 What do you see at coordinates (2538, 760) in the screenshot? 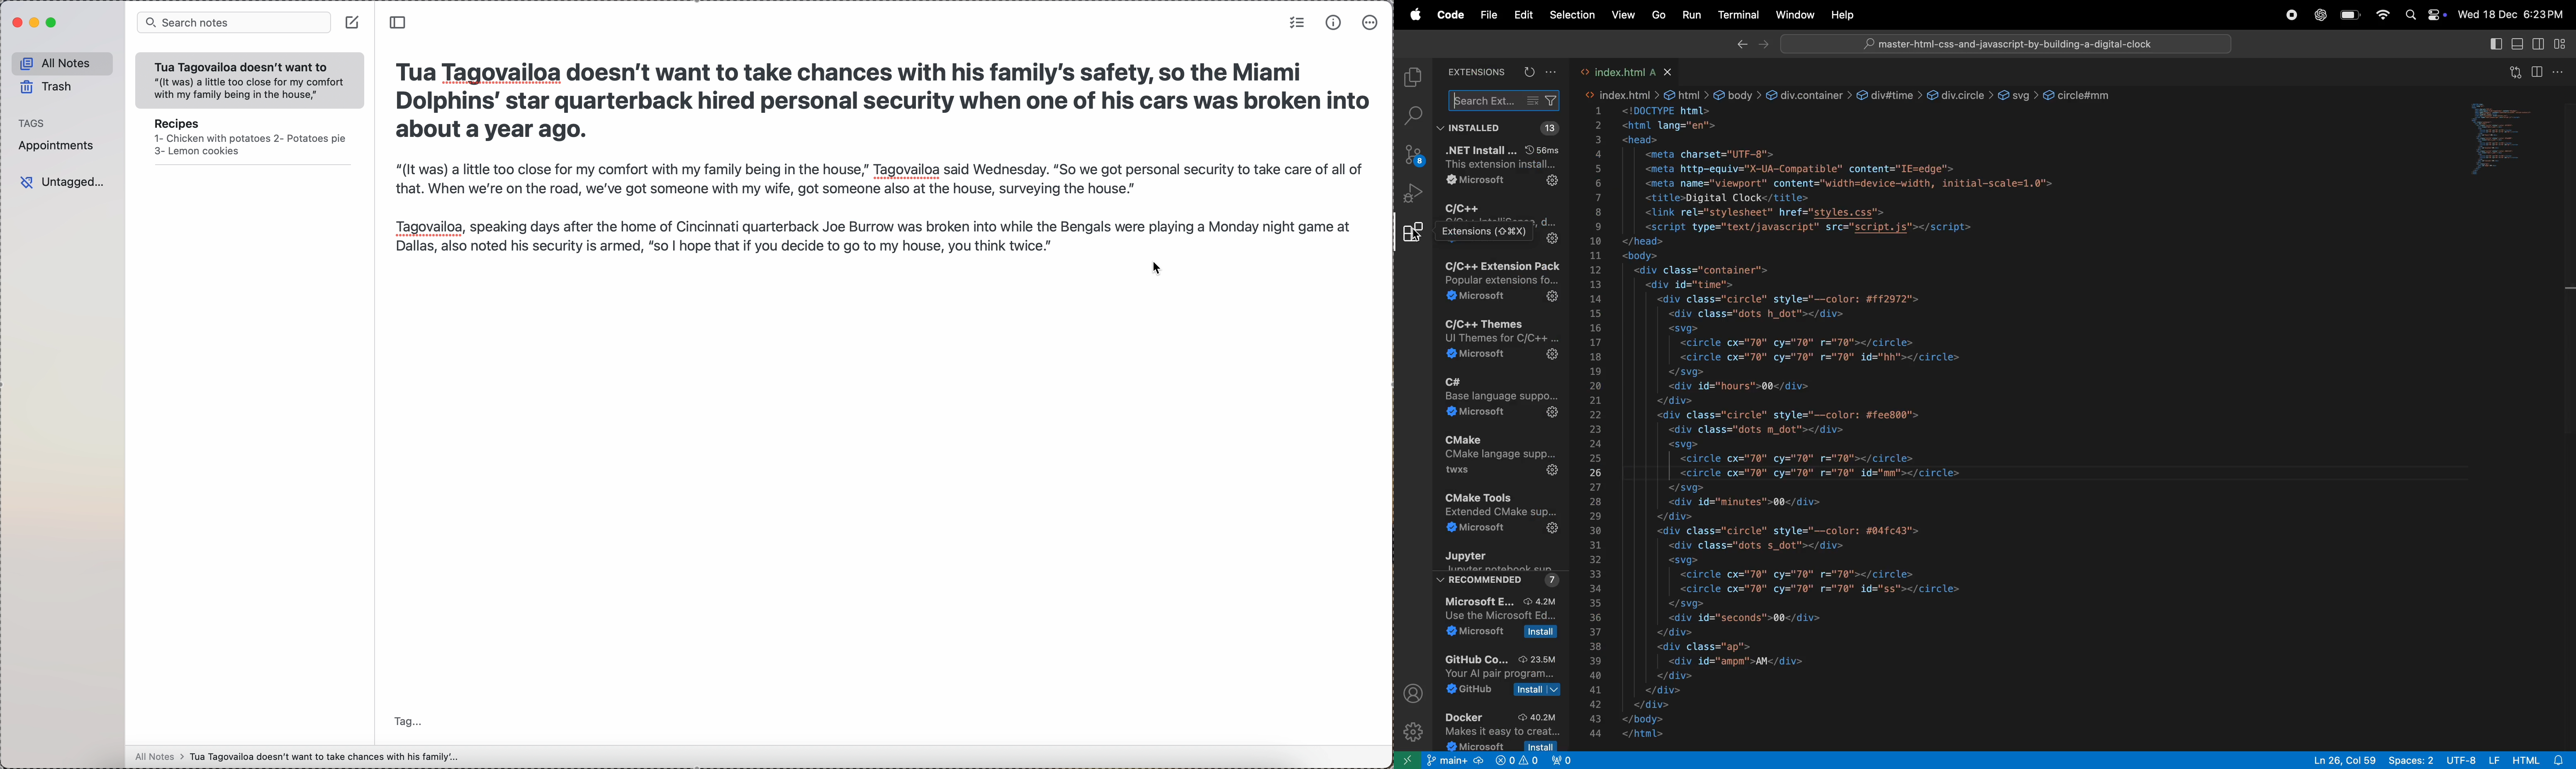
I see `html alert` at bounding box center [2538, 760].